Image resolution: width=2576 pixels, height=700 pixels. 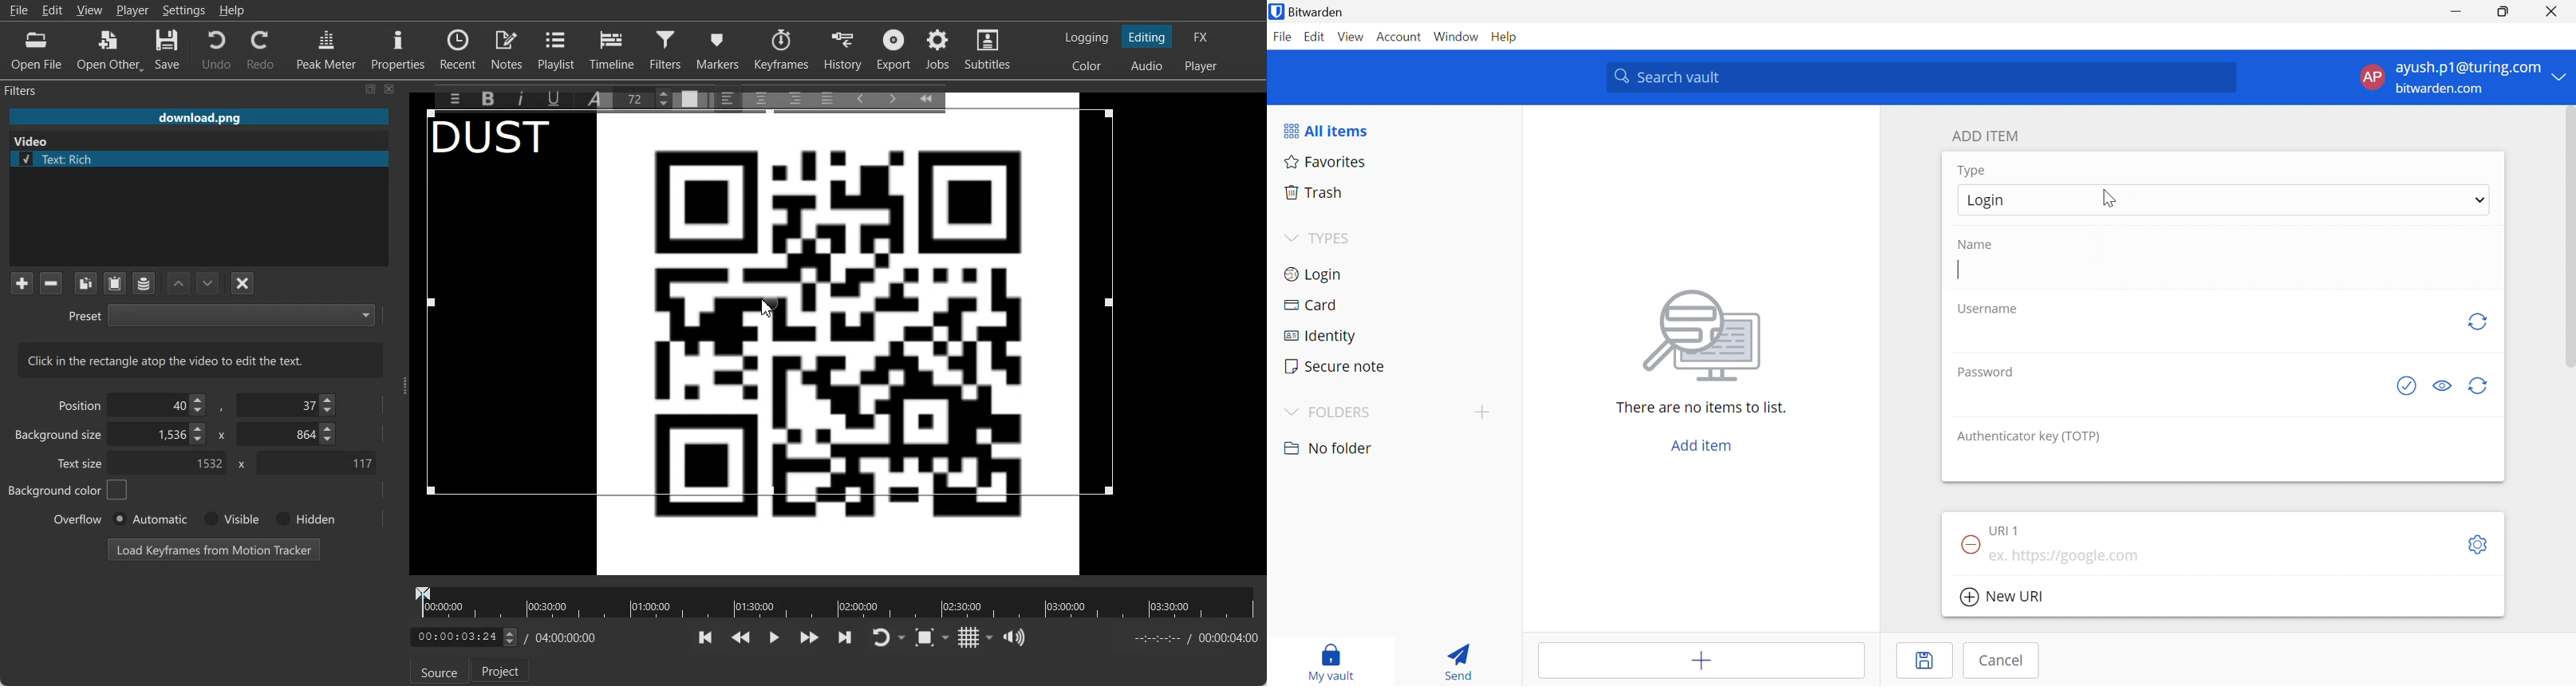 What do you see at coordinates (502, 140) in the screenshot?
I see `Text` at bounding box center [502, 140].